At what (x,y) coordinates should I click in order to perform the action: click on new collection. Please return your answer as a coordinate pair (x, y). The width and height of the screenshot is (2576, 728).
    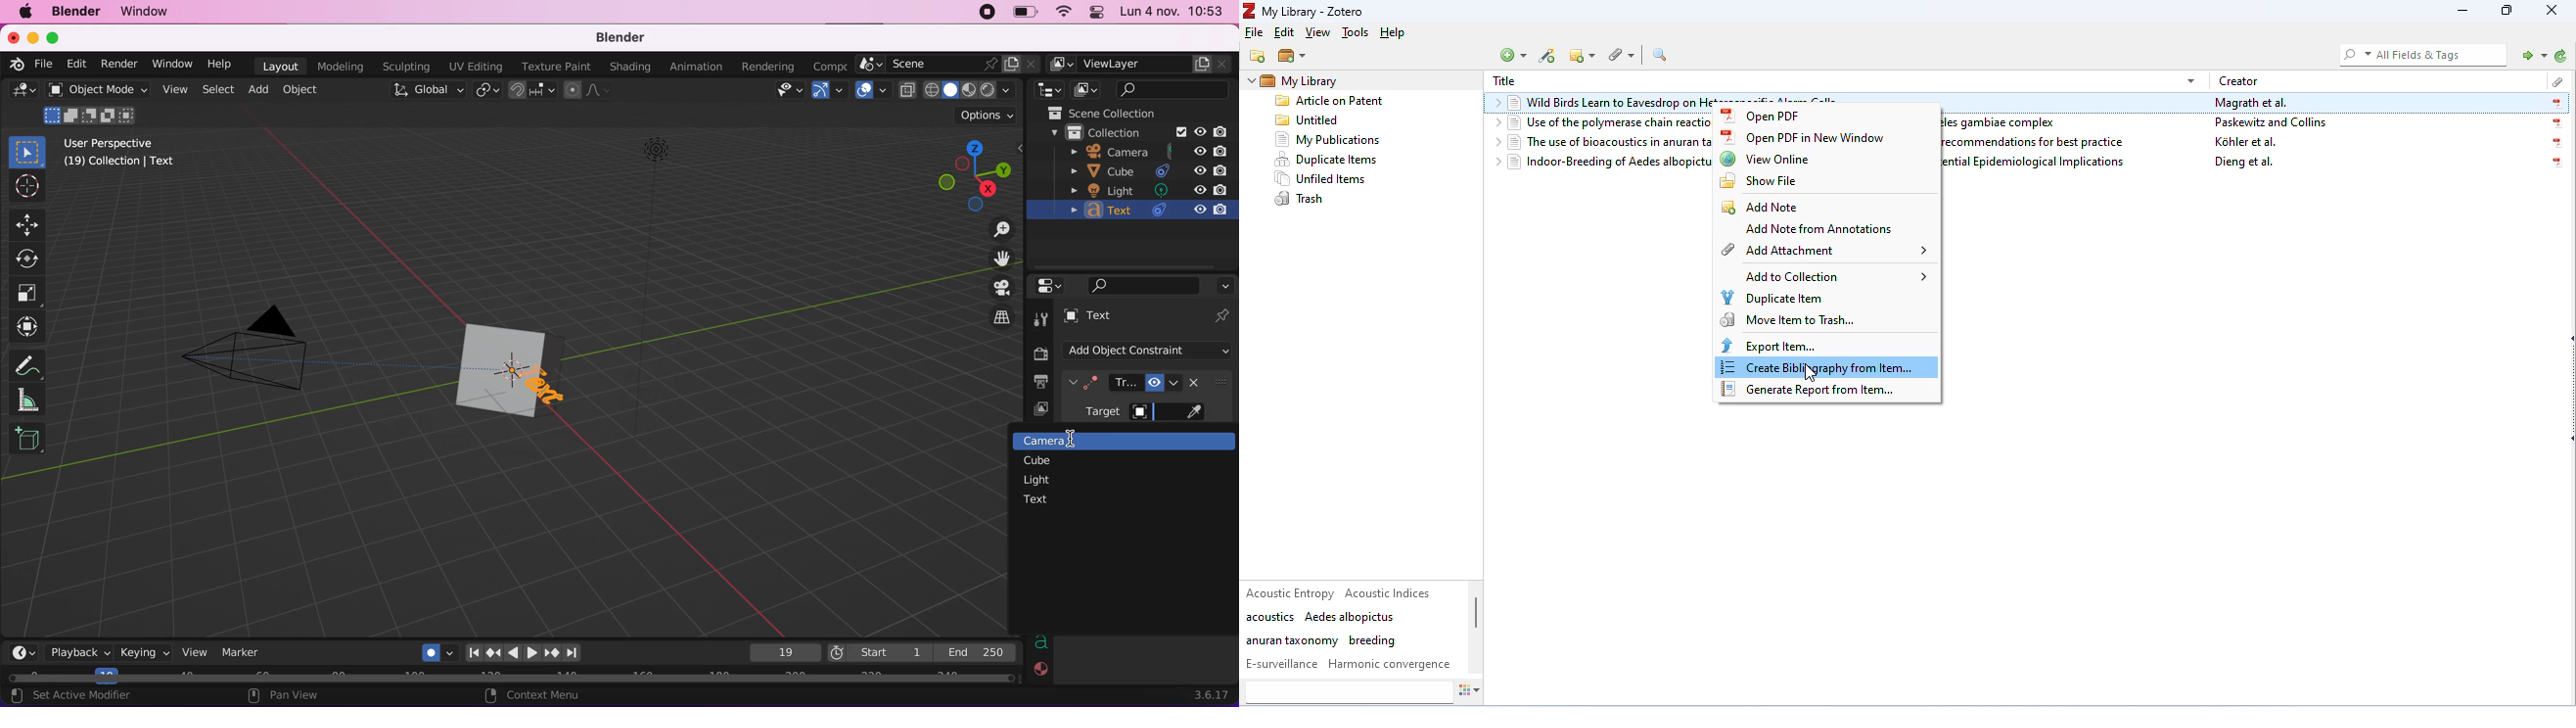
    Looking at the image, I should click on (1259, 56).